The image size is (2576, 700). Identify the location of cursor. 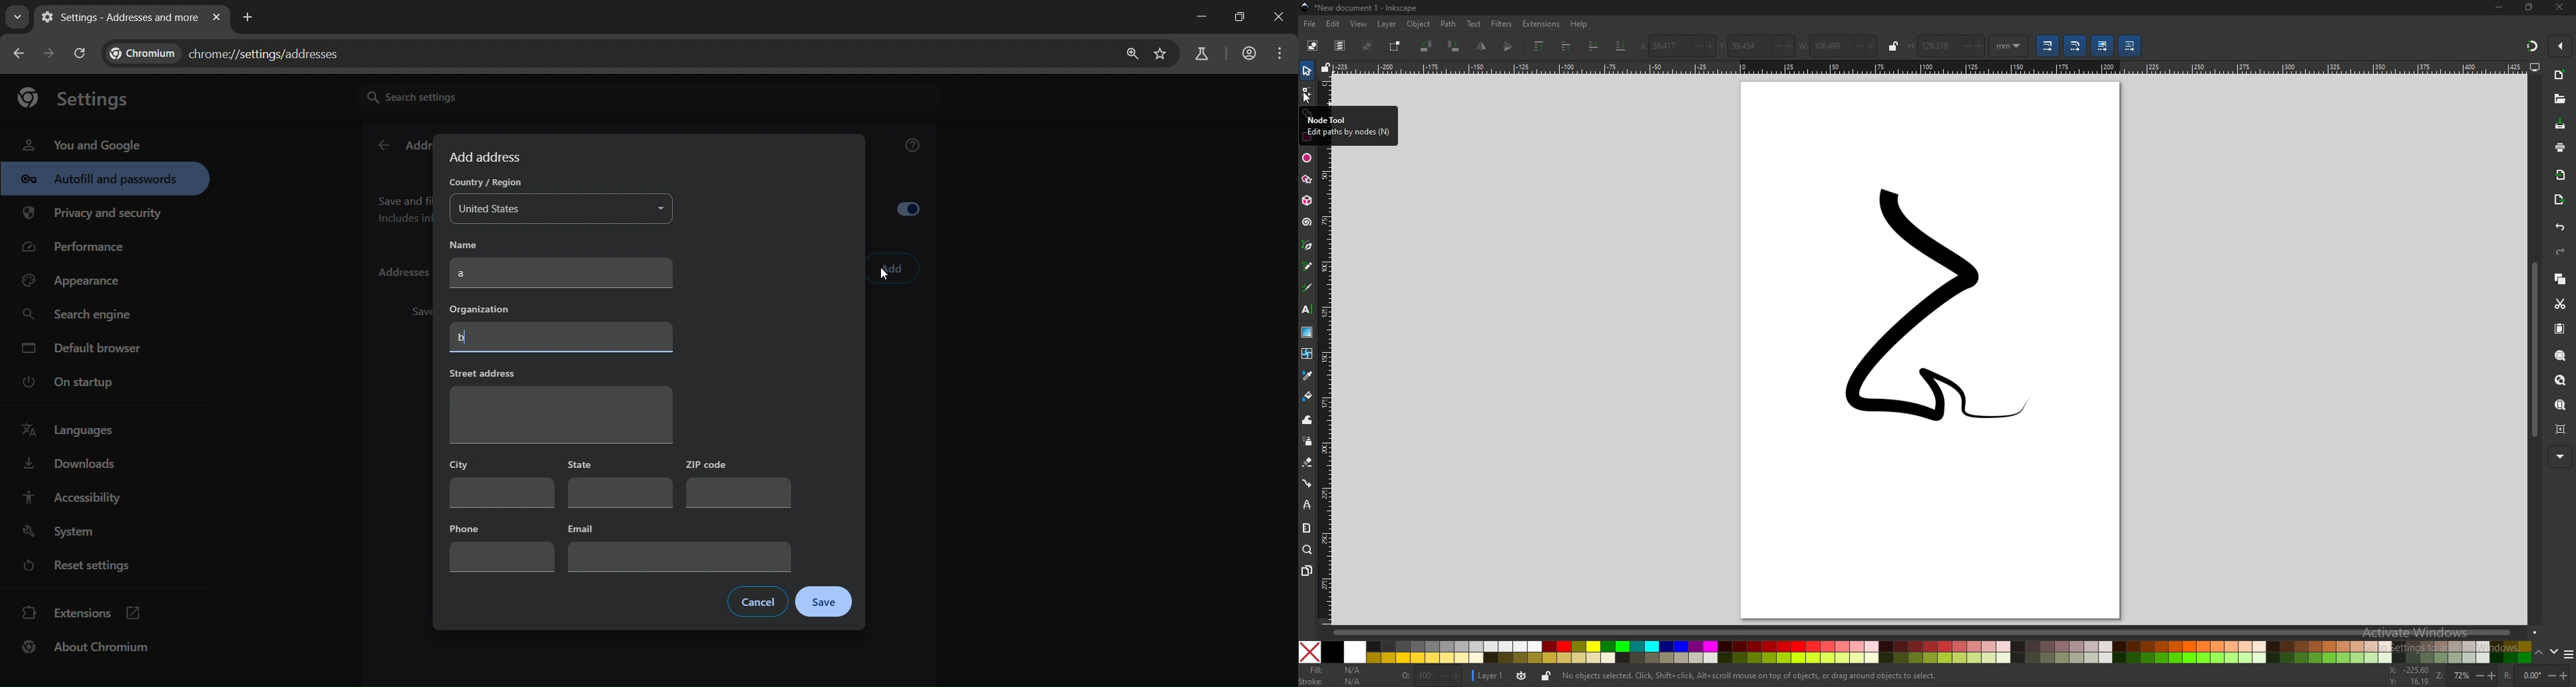
(1306, 98).